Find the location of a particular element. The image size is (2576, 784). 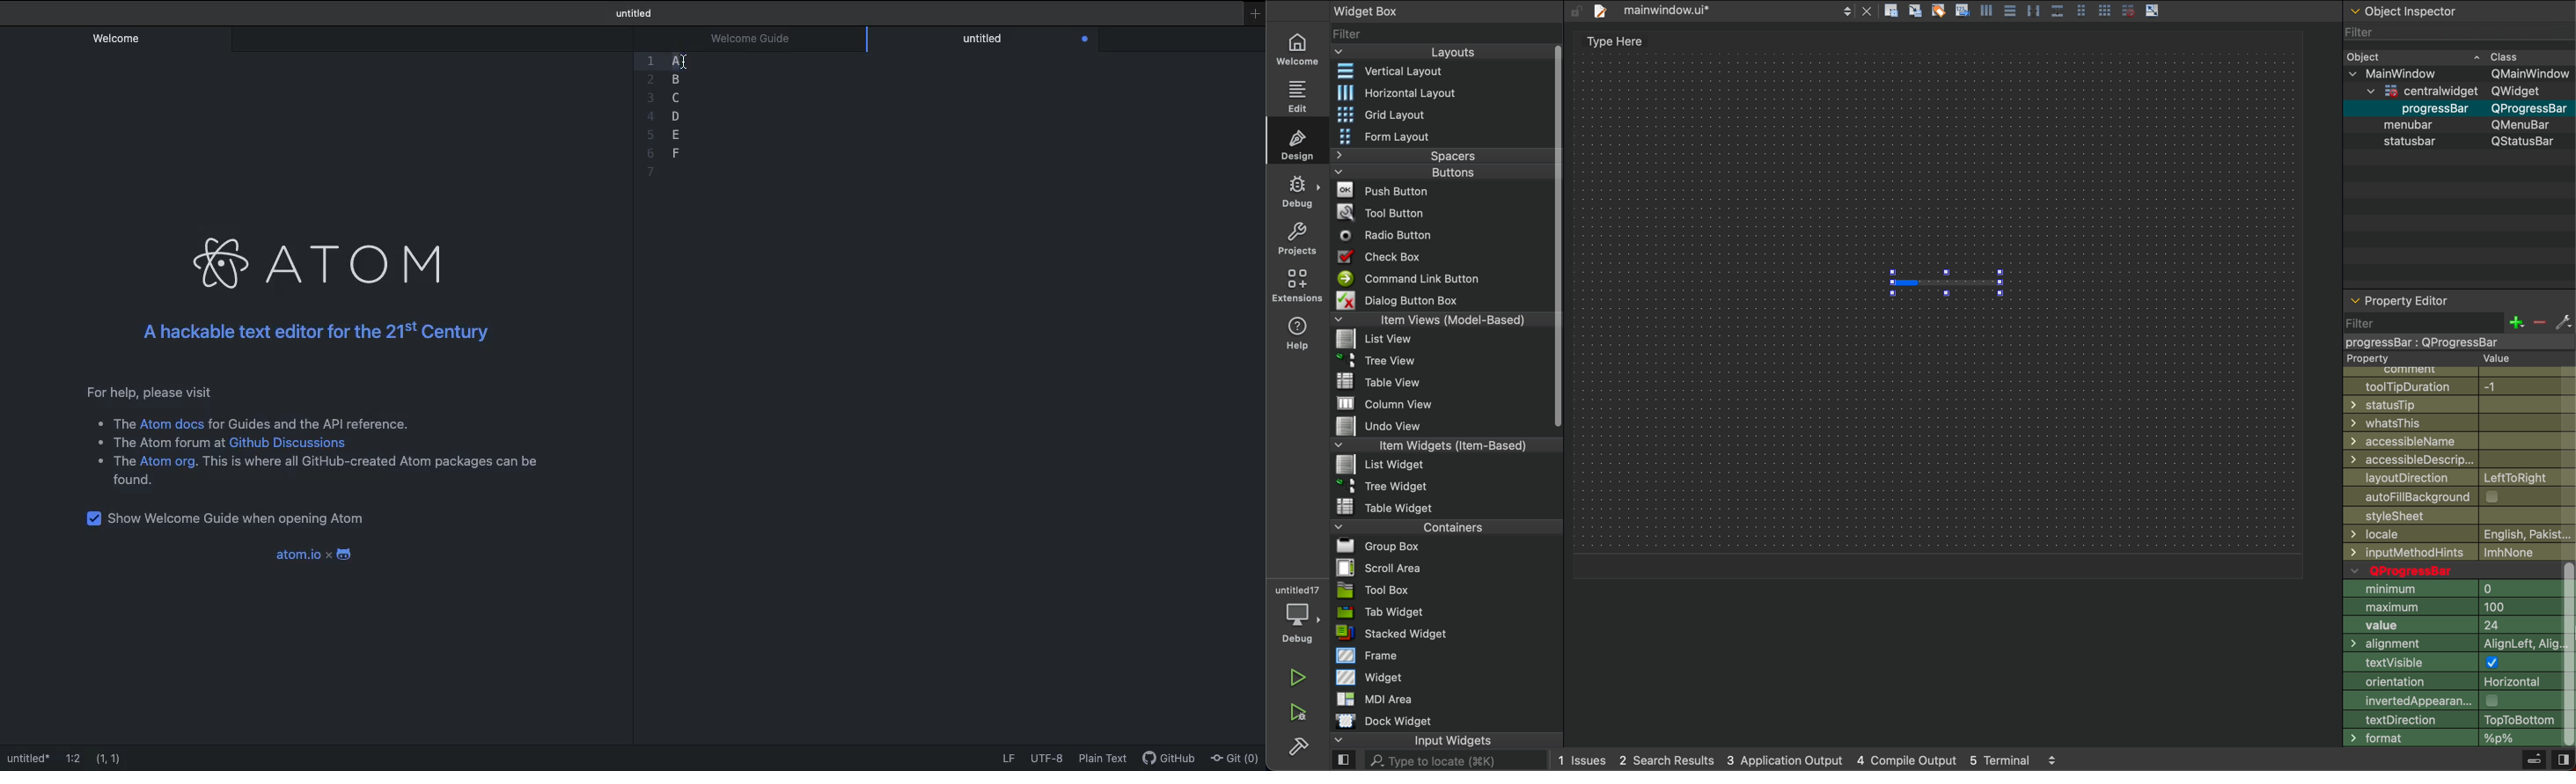

LF is located at coordinates (1011, 760).